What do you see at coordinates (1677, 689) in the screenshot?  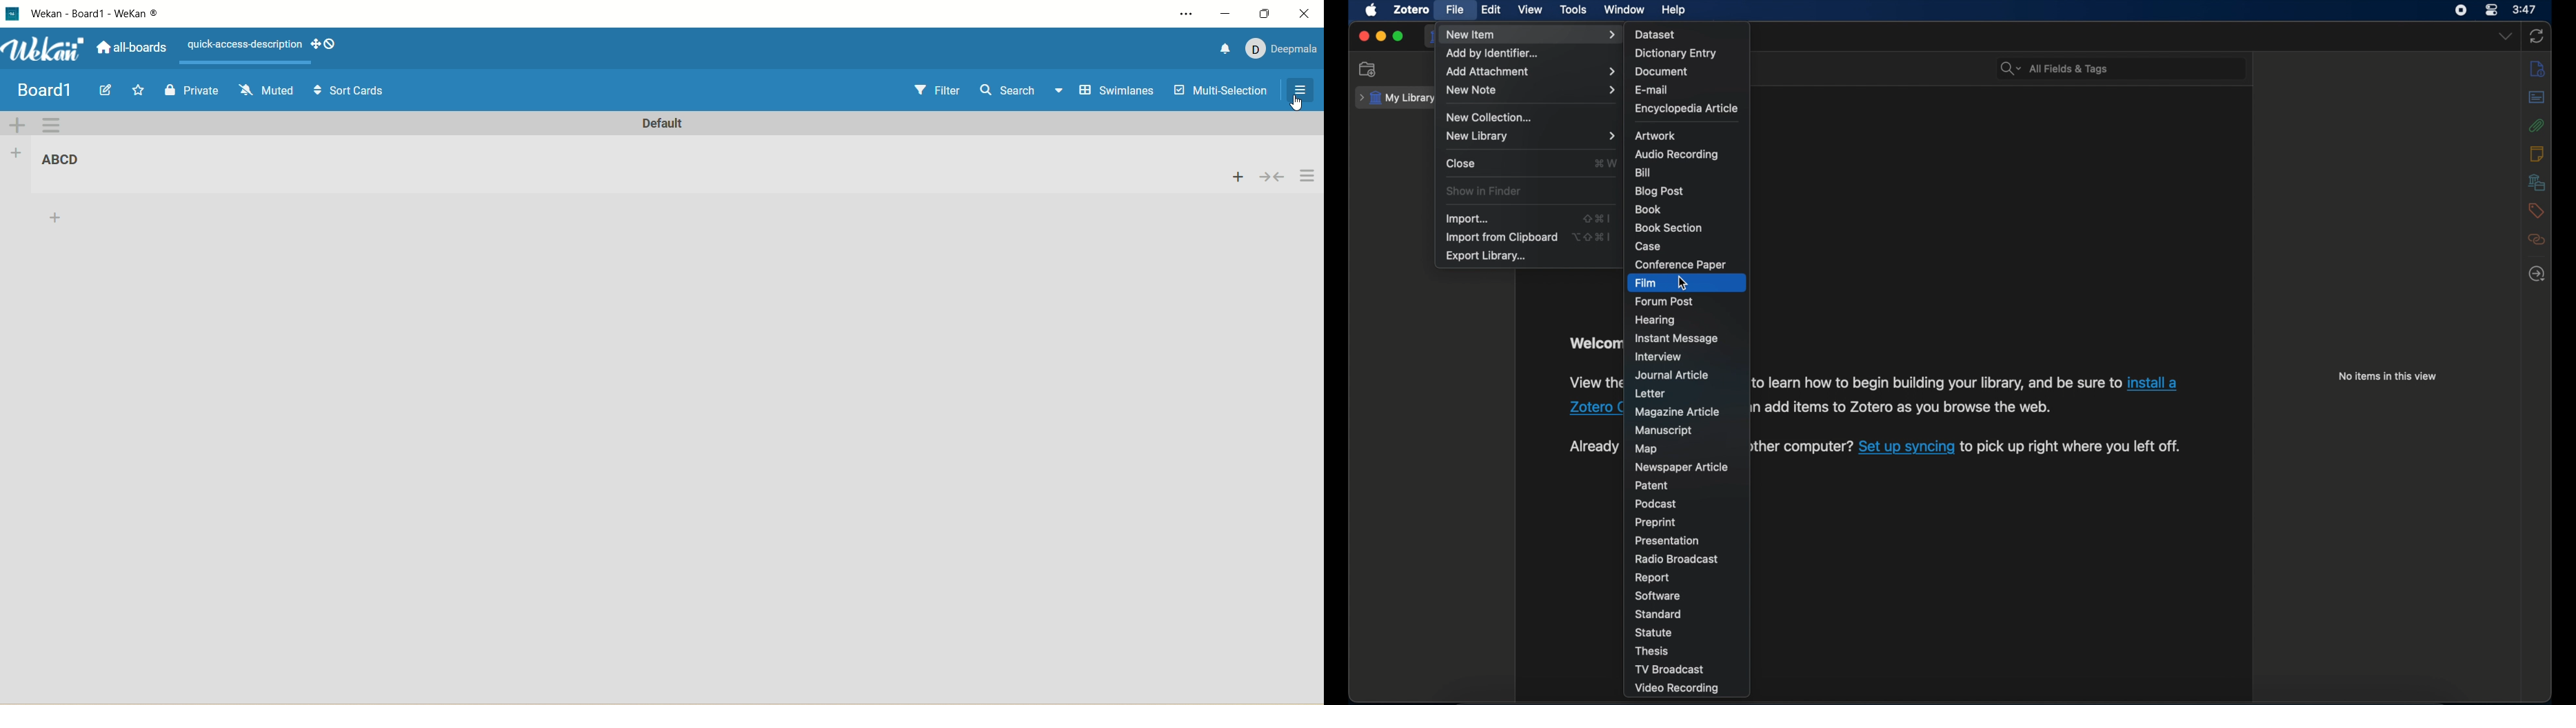 I see `video recording` at bounding box center [1677, 689].